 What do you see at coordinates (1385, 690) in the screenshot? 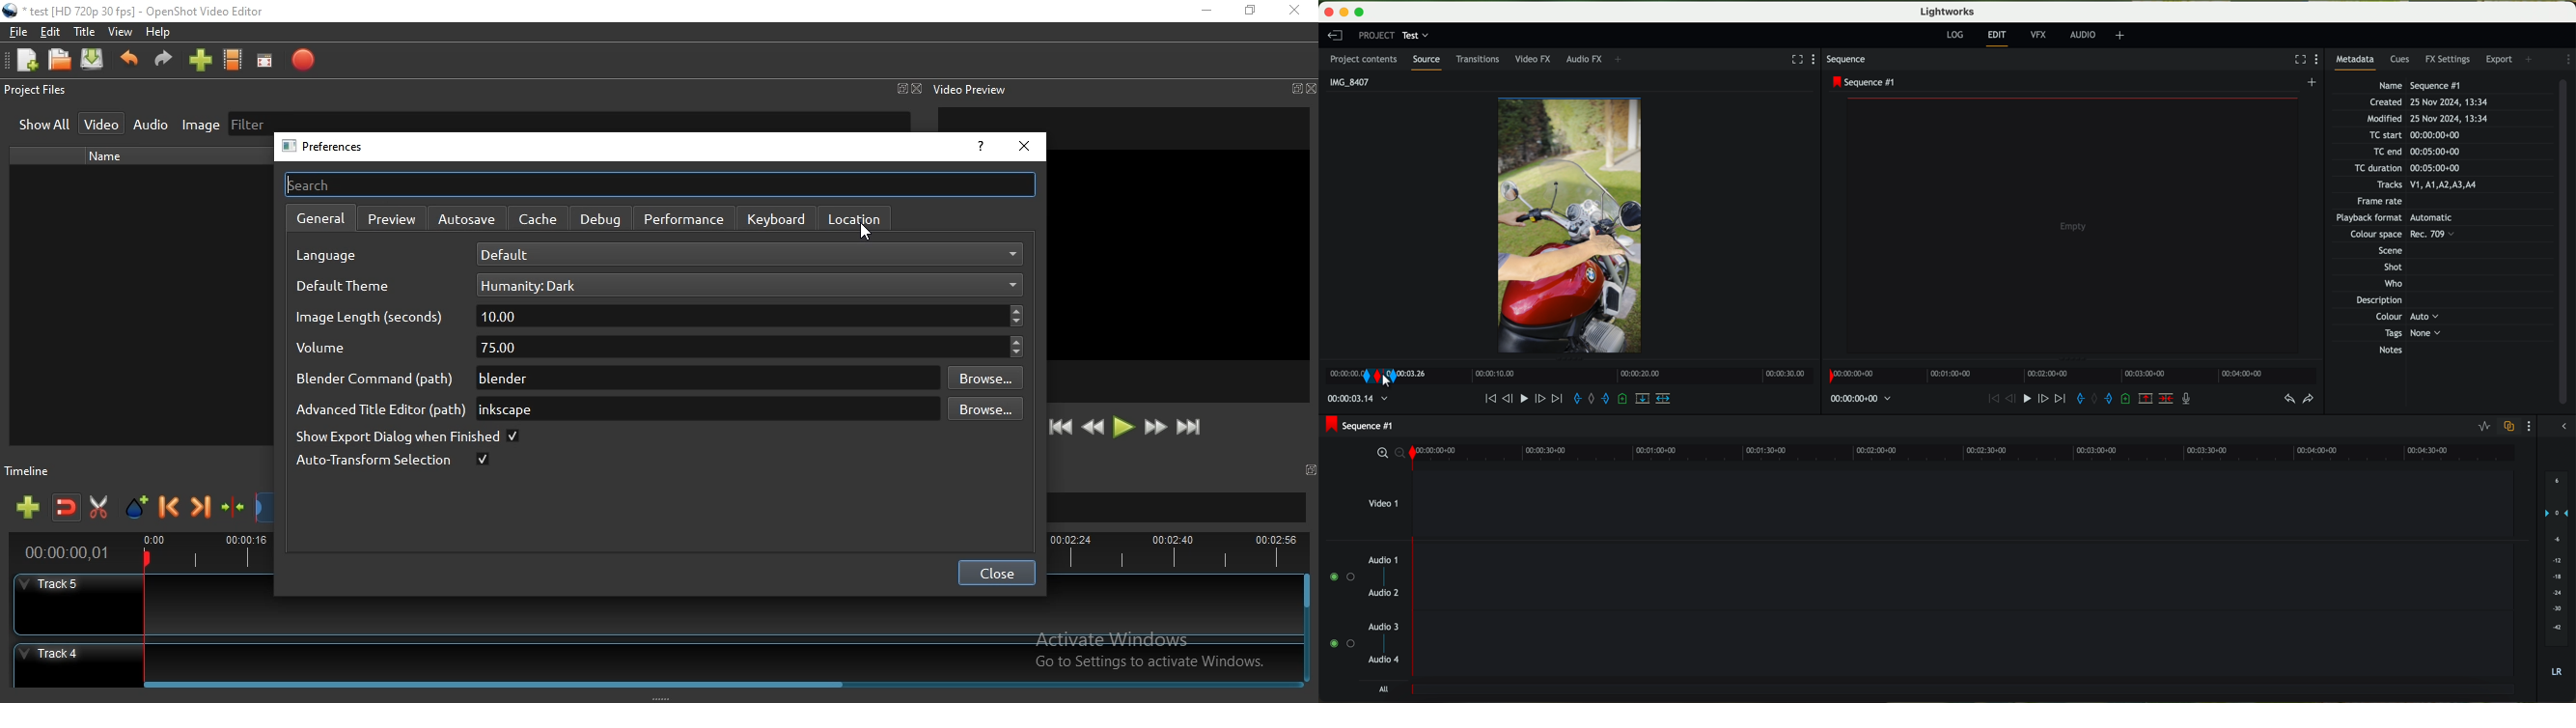
I see `all` at bounding box center [1385, 690].